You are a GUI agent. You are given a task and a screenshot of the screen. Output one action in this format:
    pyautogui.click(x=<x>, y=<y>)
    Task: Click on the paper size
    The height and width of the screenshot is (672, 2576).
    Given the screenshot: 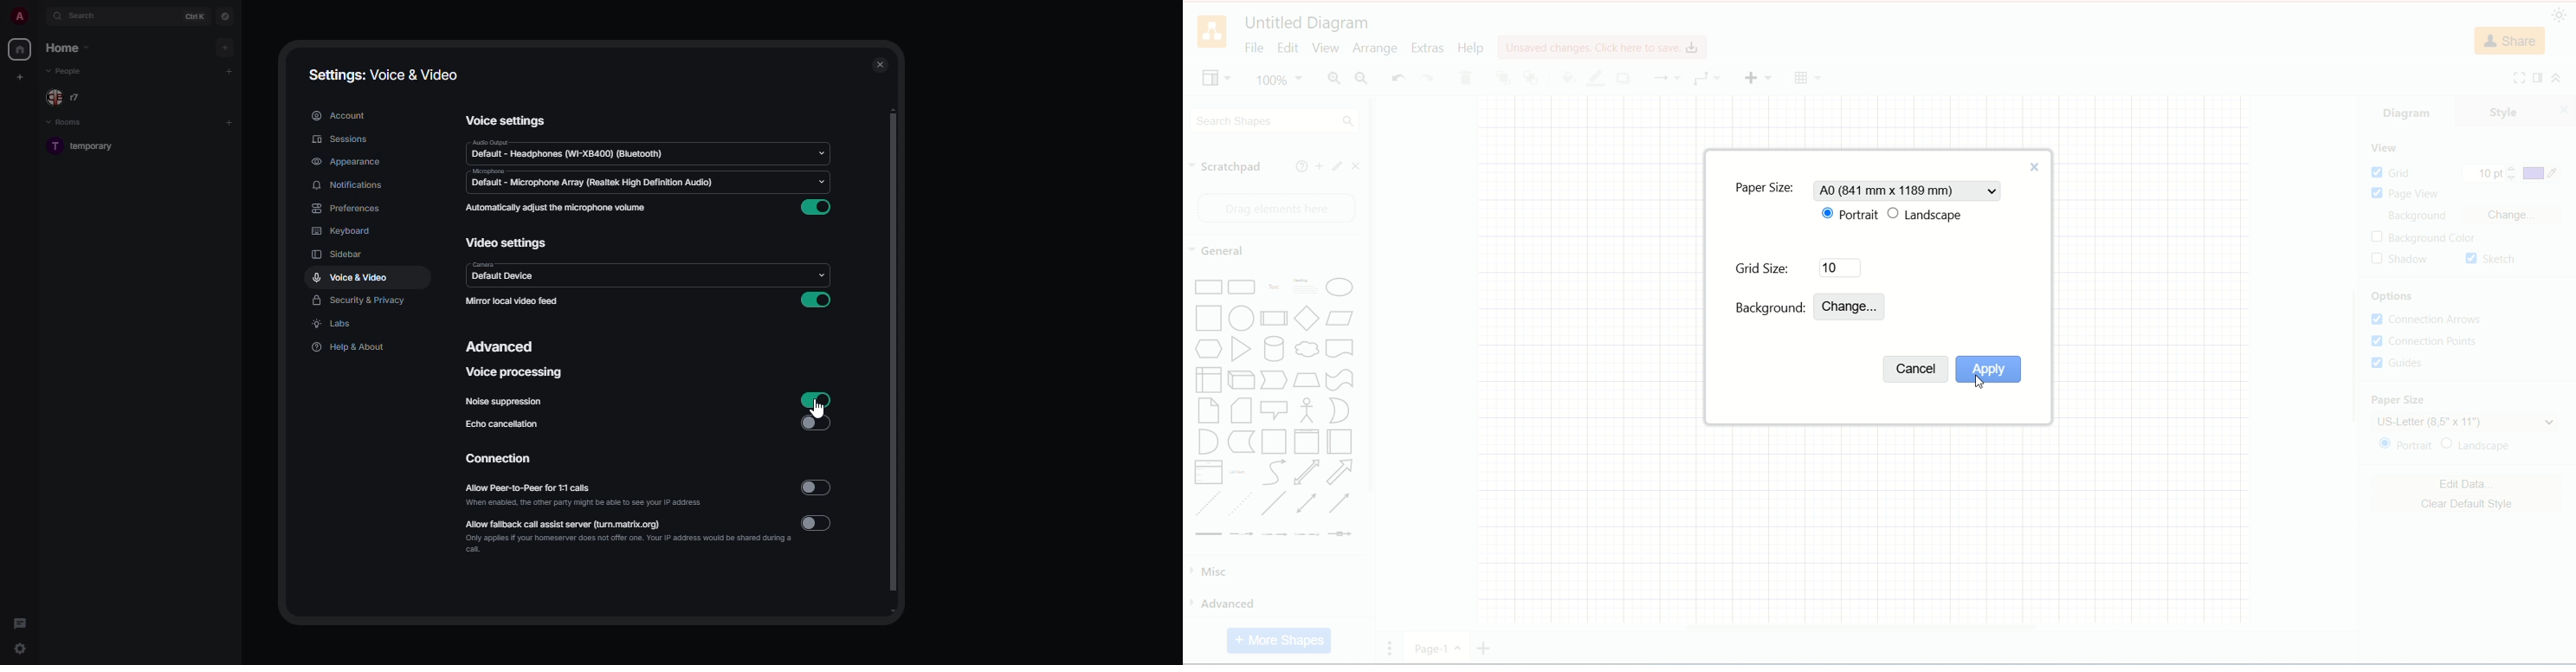 What is the action you would take?
    pyautogui.click(x=2397, y=401)
    